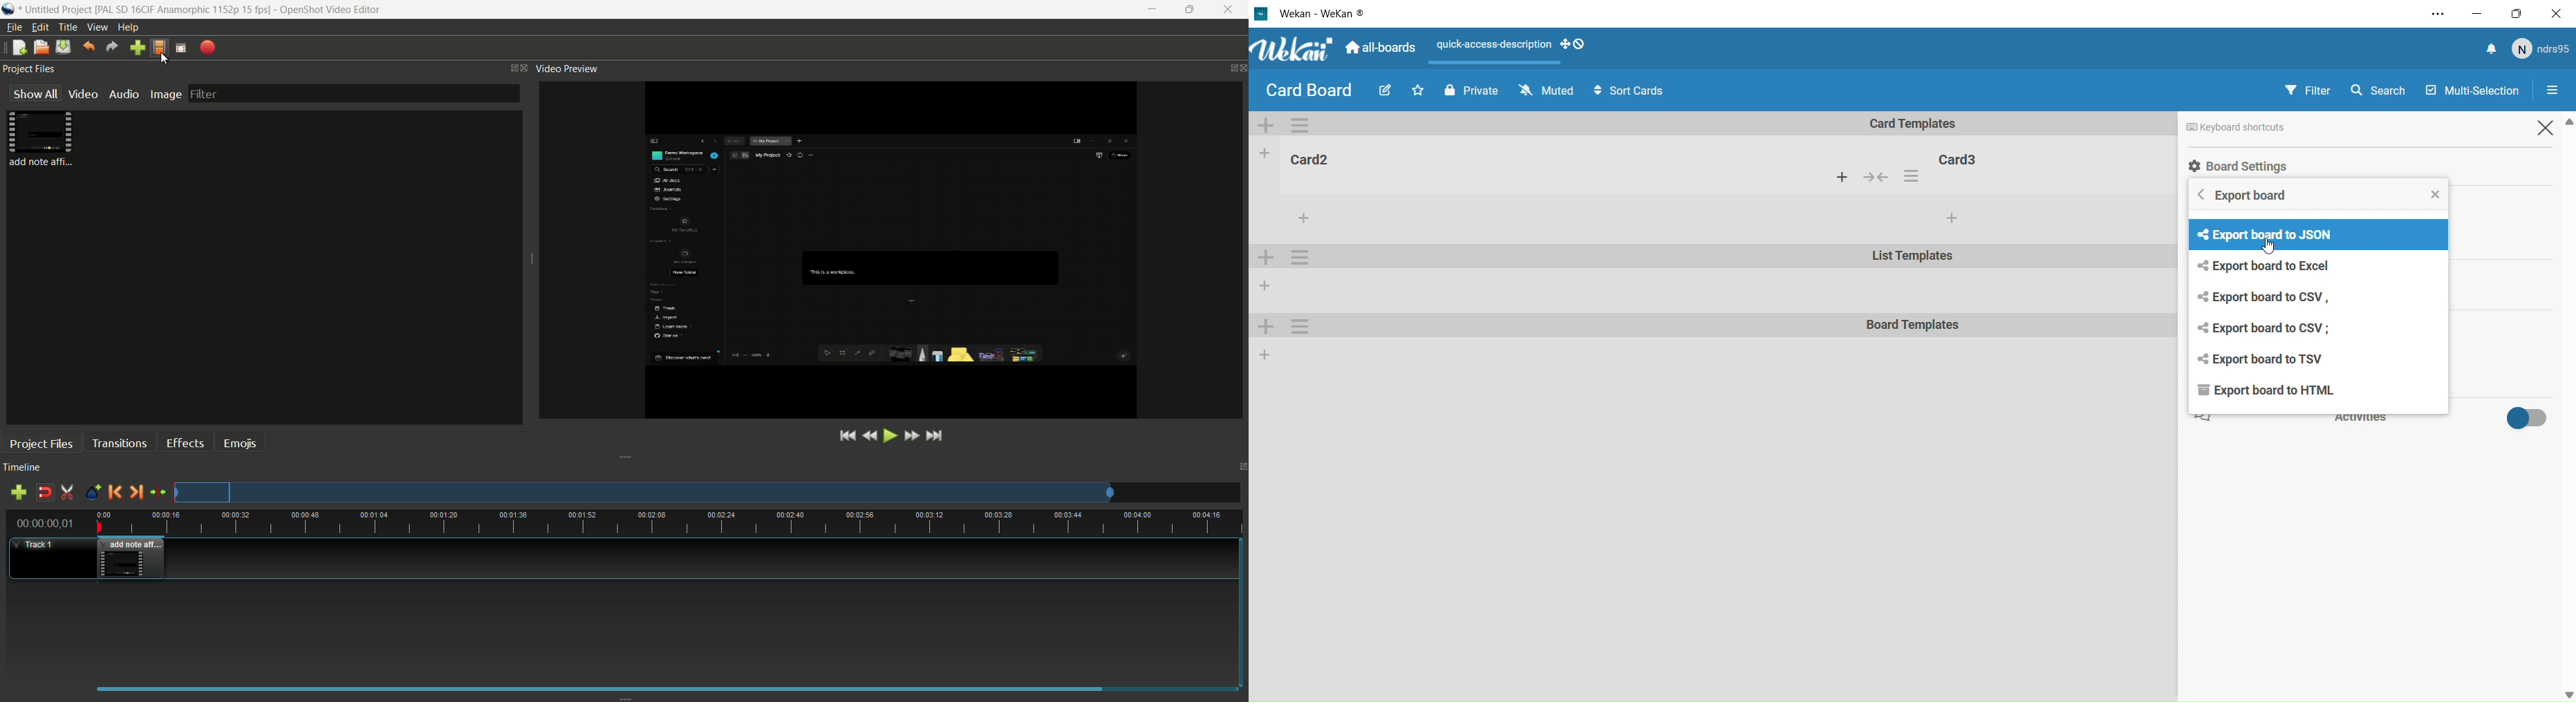  Describe the element at coordinates (1635, 91) in the screenshot. I see `Sort Cards` at that location.